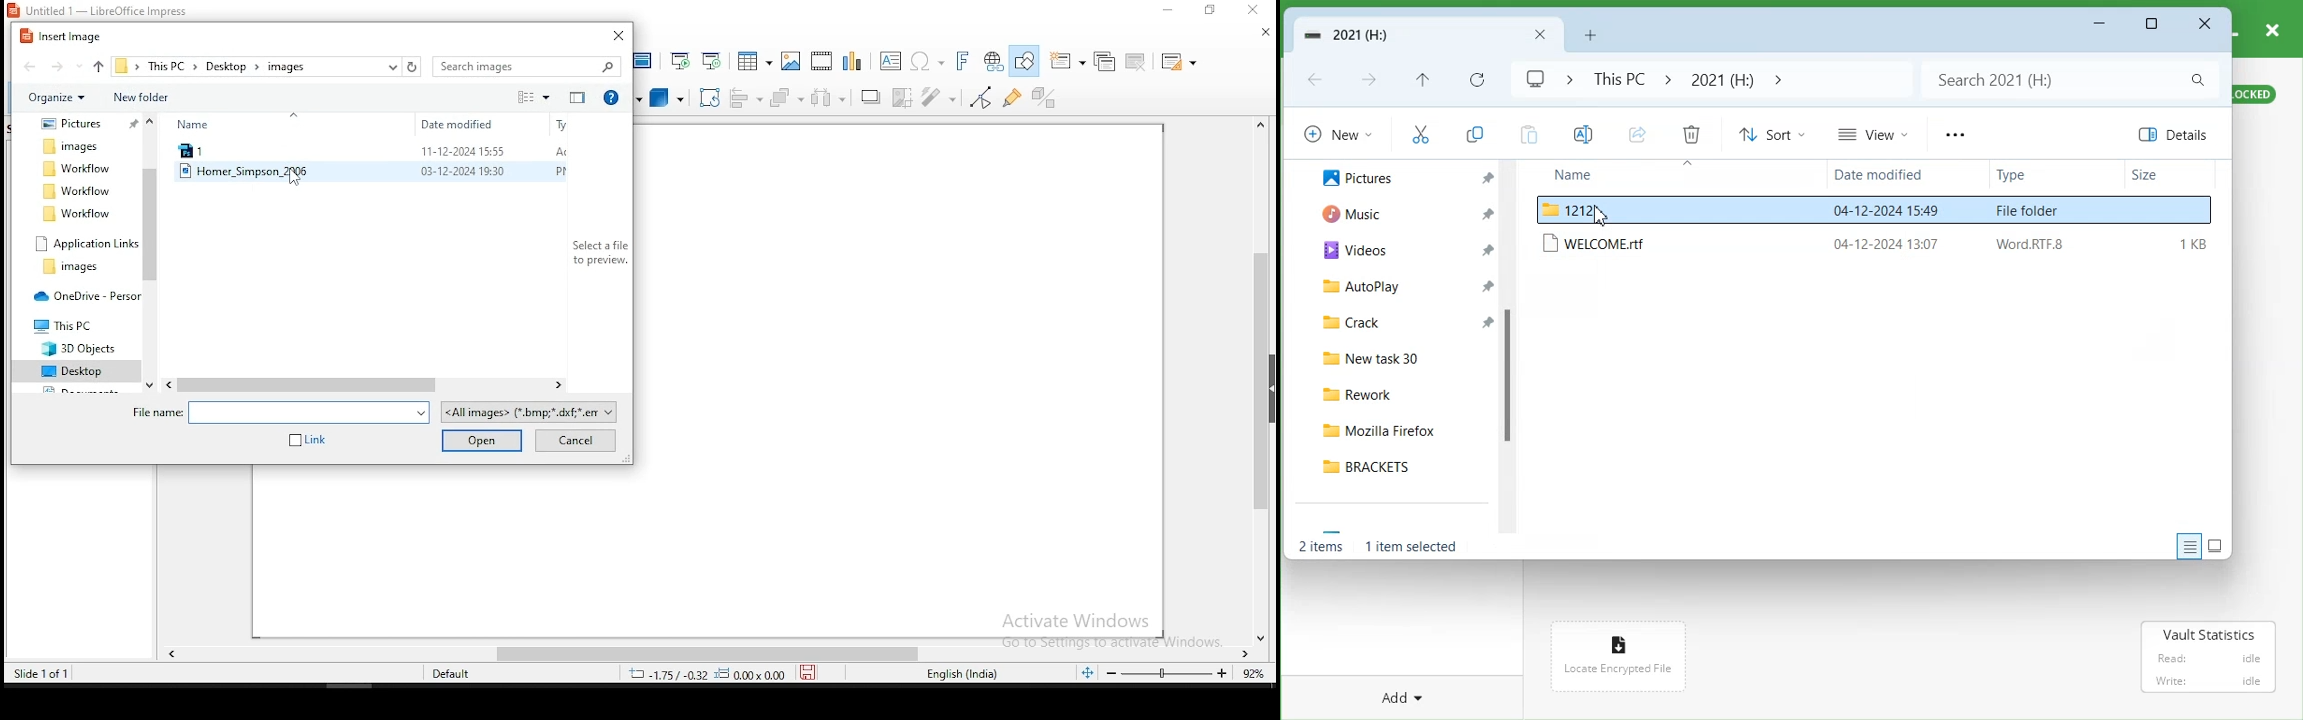 The image size is (2324, 728). Describe the element at coordinates (170, 383) in the screenshot. I see `scroll left` at that location.